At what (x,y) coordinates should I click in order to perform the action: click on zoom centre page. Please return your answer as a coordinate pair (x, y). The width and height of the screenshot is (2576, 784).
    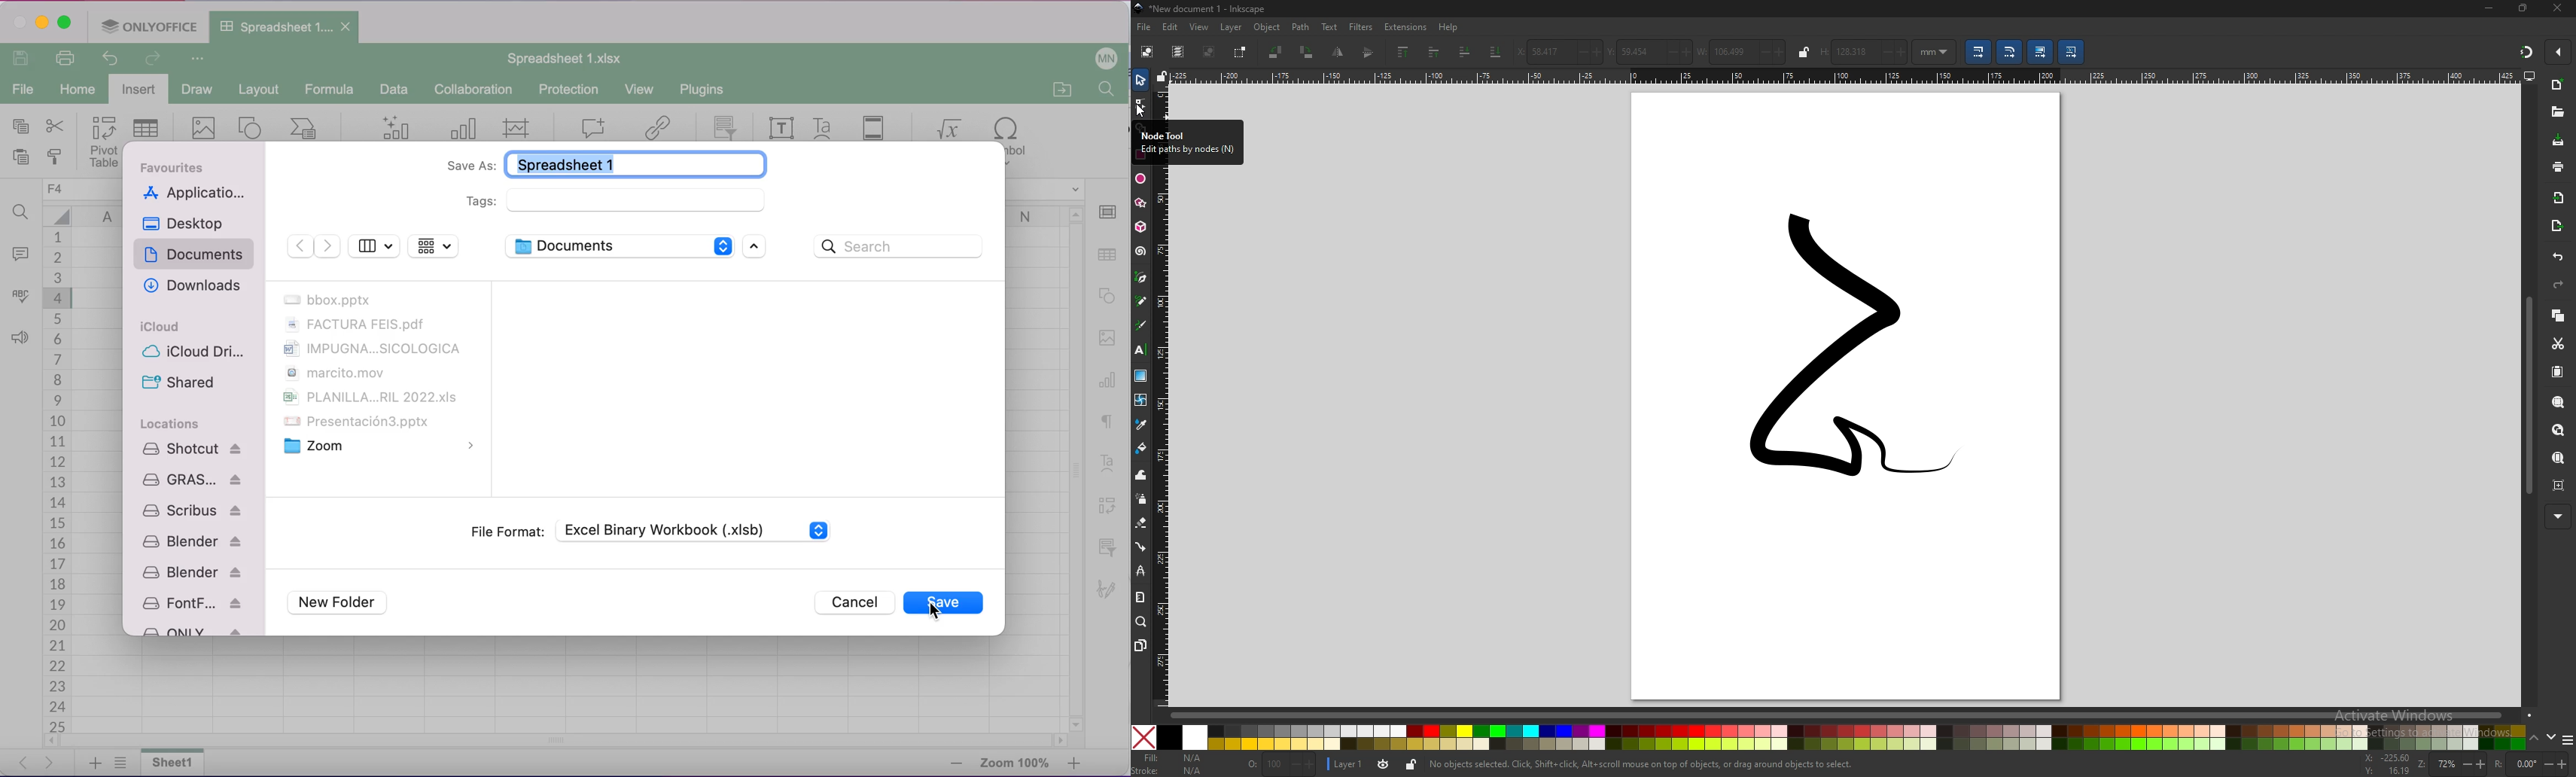
    Looking at the image, I should click on (2559, 486).